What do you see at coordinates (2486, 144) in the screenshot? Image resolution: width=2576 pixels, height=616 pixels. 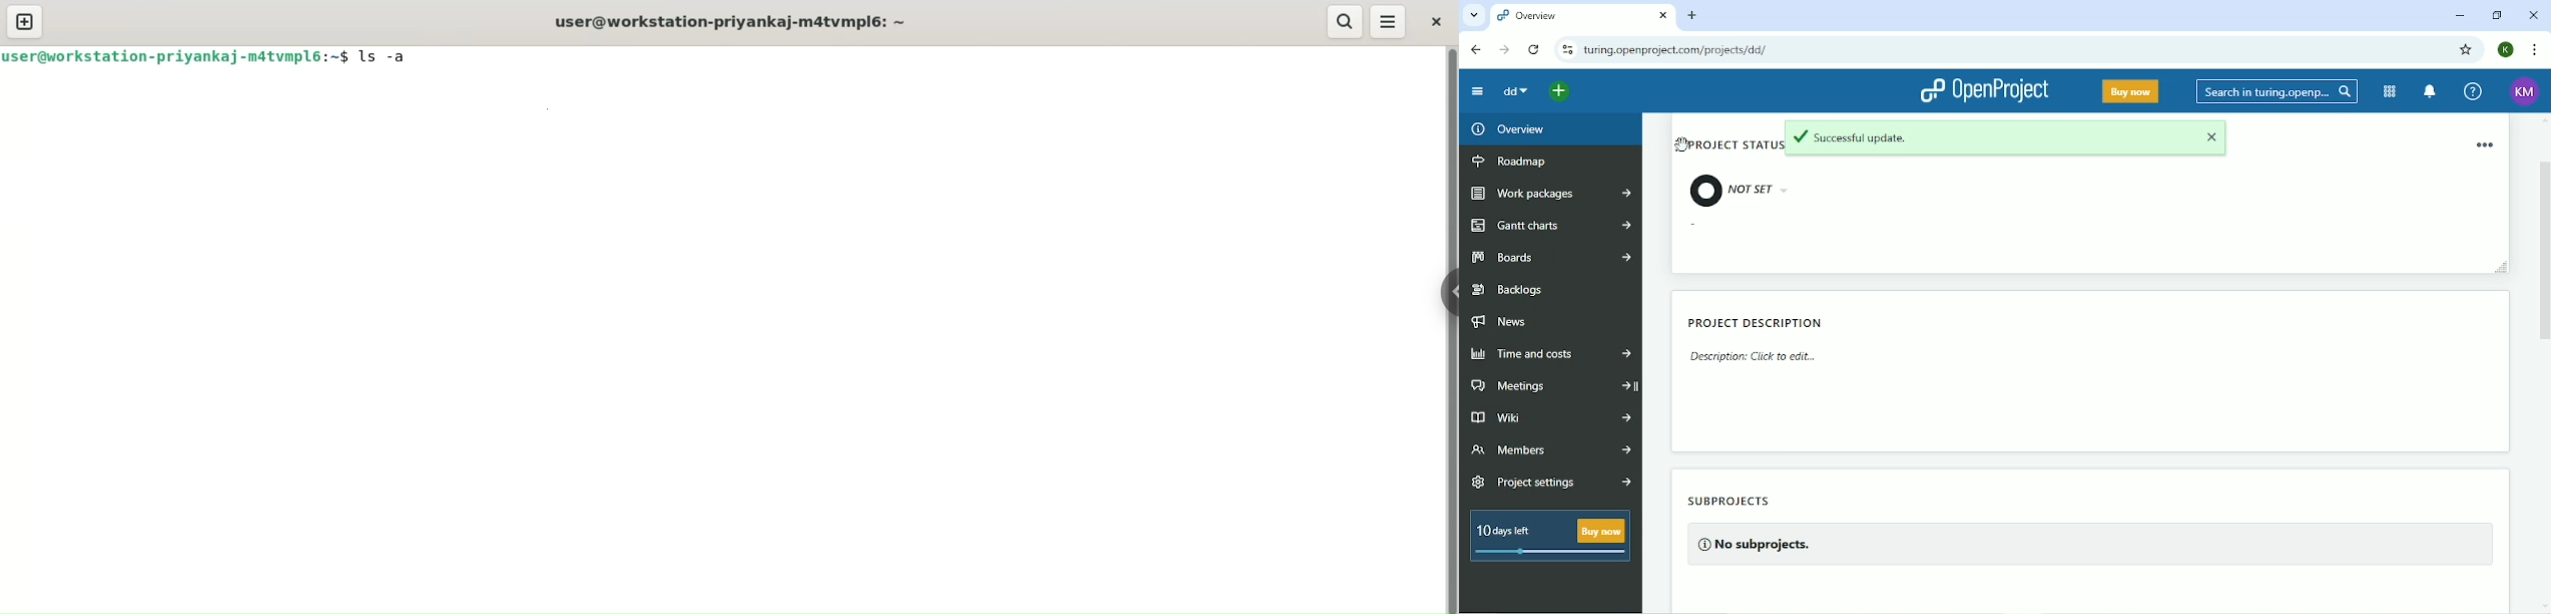 I see `Remove widget` at bounding box center [2486, 144].